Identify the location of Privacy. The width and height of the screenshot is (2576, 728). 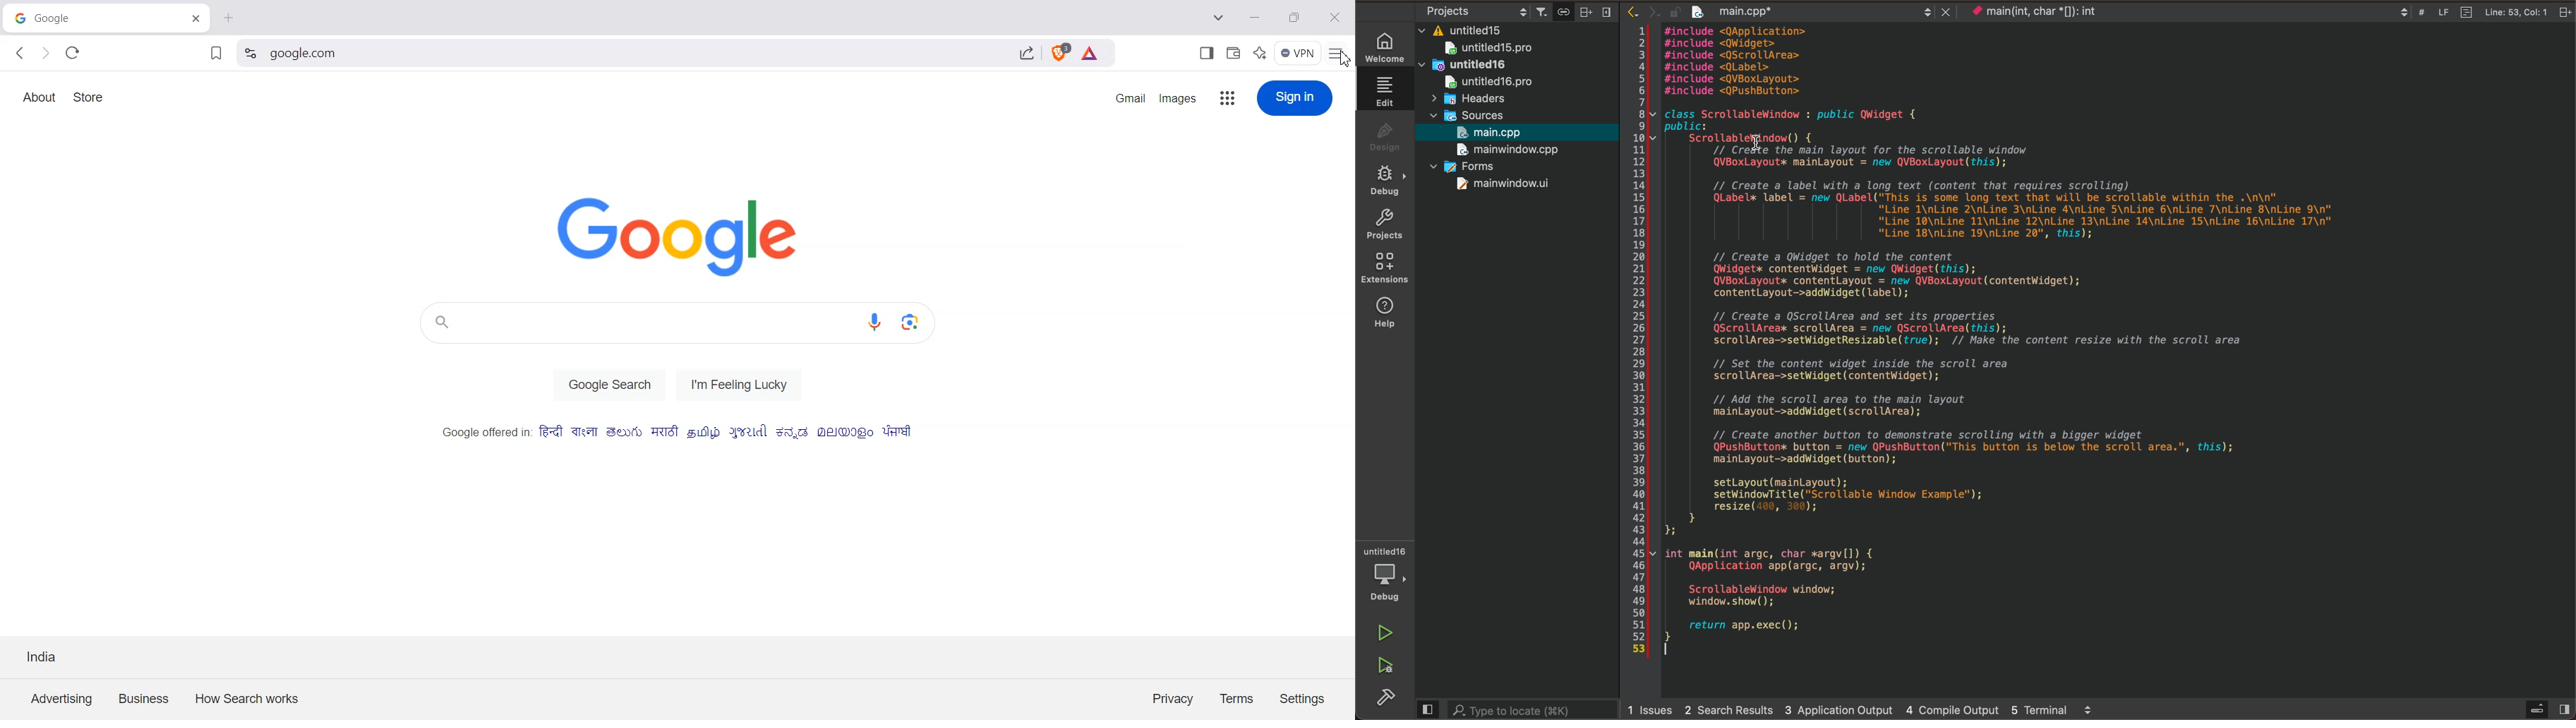
(1173, 697).